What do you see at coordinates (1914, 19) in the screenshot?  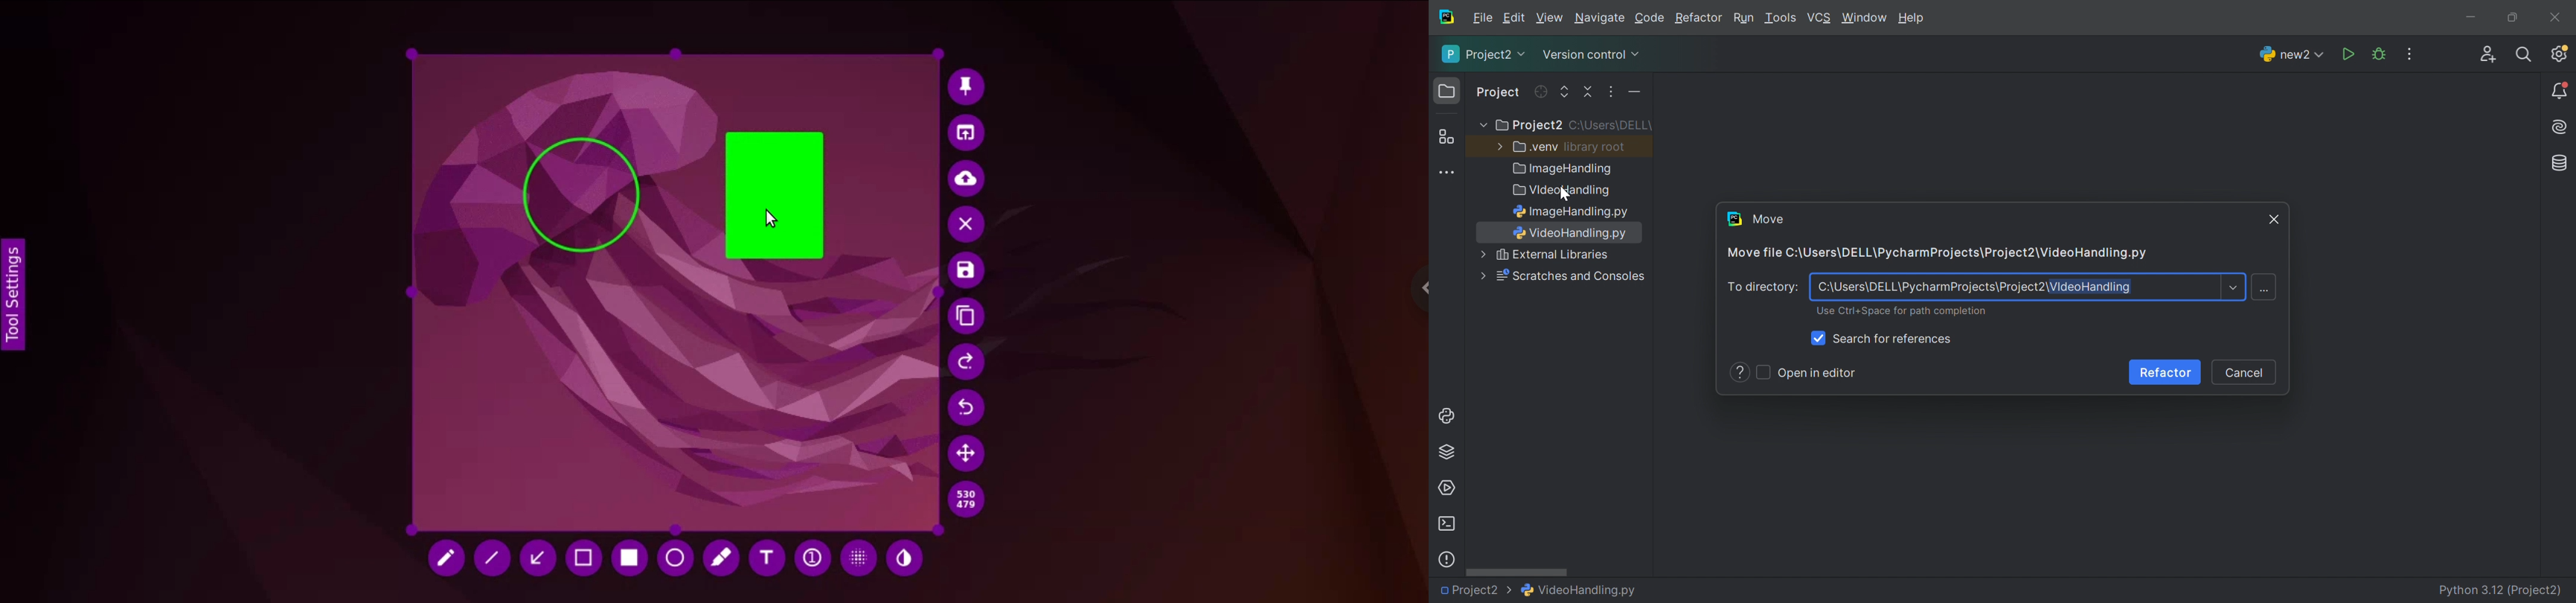 I see `Help` at bounding box center [1914, 19].